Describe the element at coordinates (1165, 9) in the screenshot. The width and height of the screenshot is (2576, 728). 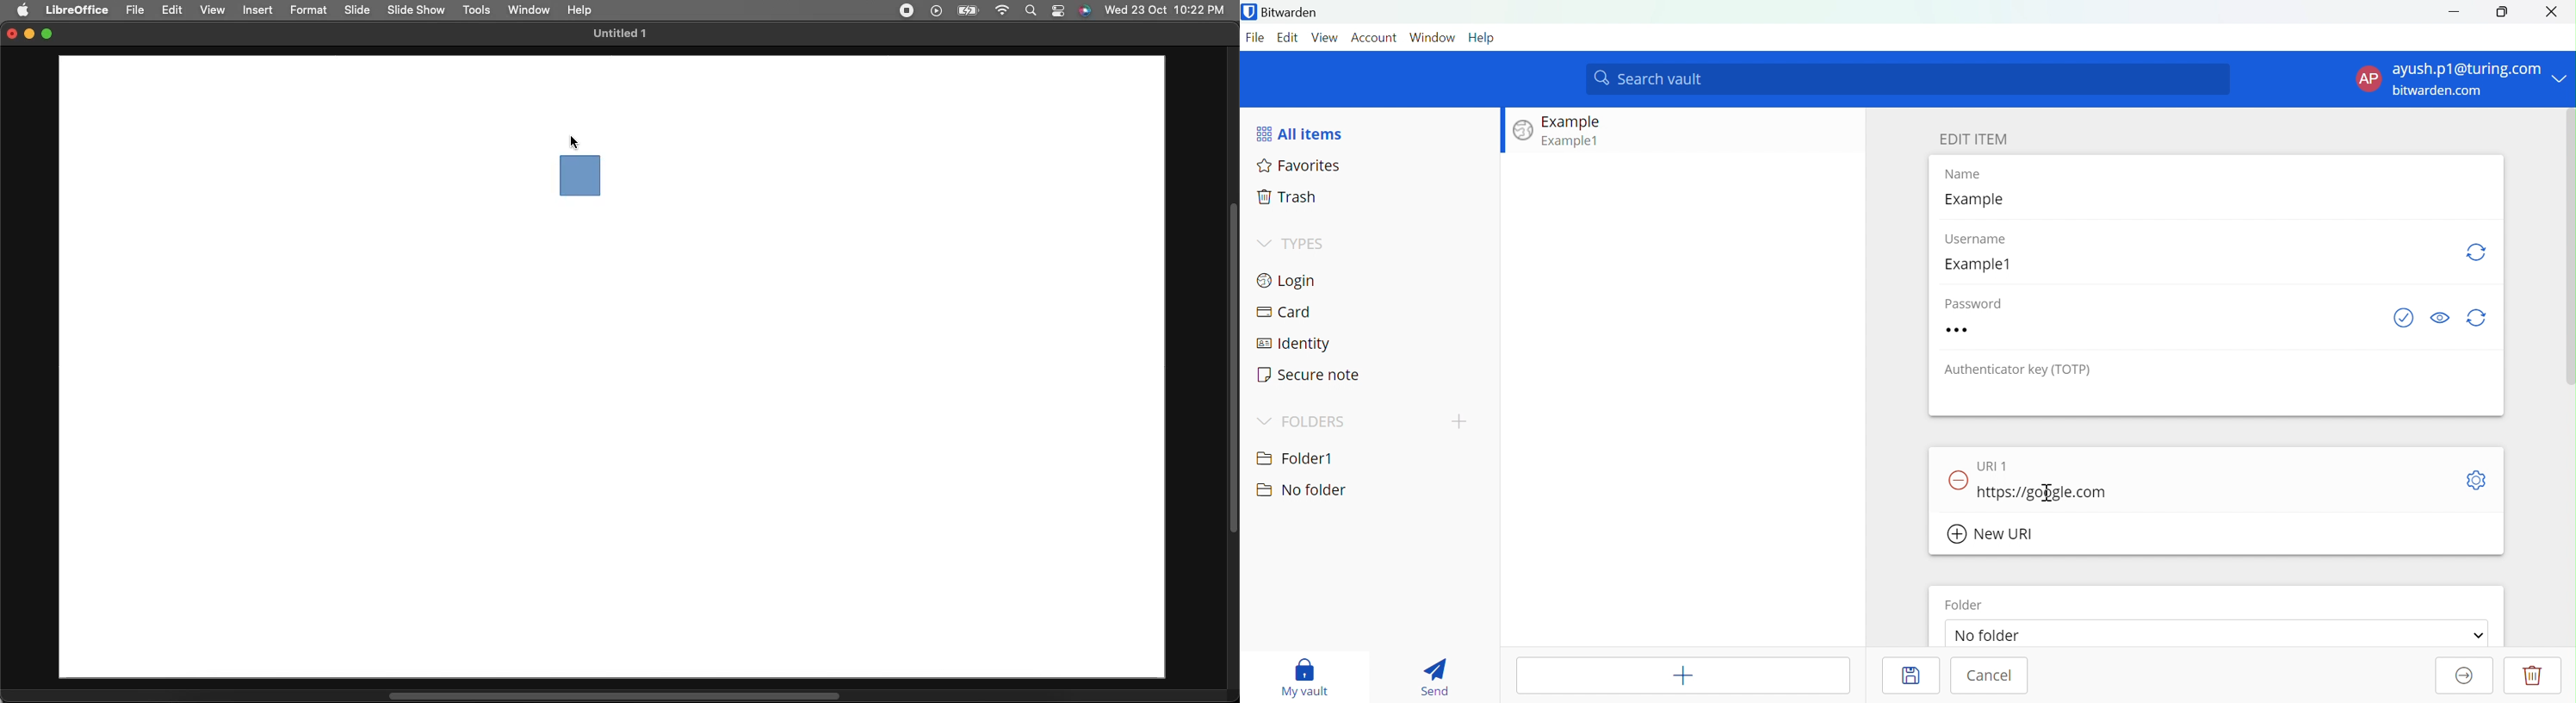
I see `Date/time` at that location.